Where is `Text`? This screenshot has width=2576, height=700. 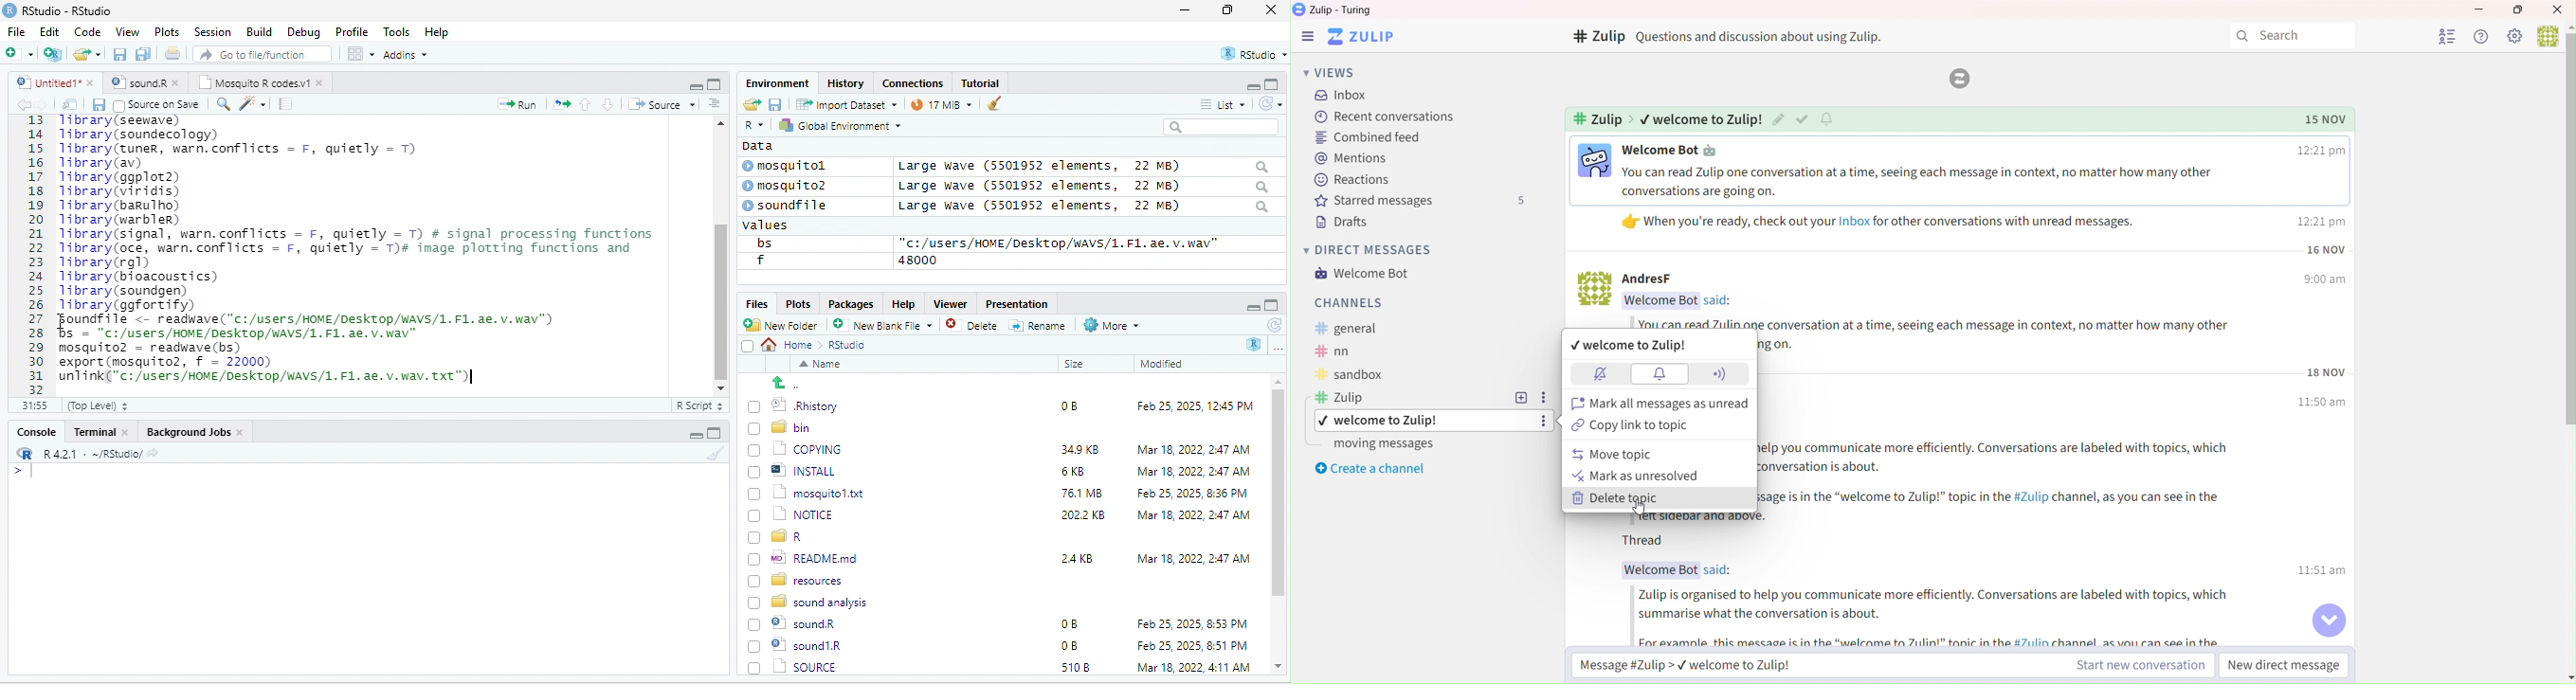
Text is located at coordinates (1661, 570).